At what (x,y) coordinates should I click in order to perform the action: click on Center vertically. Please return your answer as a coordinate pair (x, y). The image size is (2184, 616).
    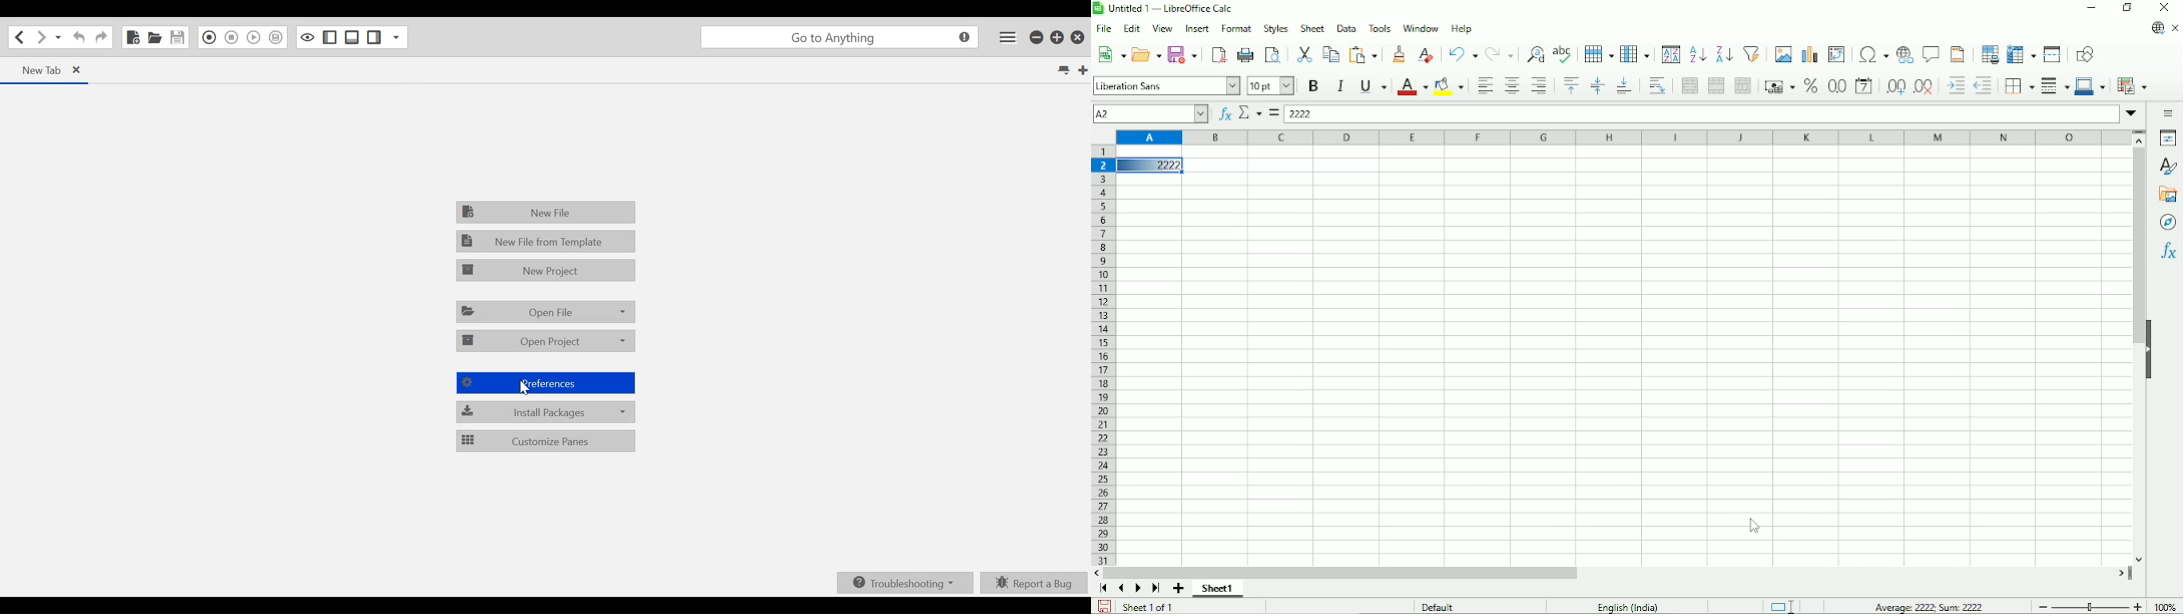
    Looking at the image, I should click on (1596, 86).